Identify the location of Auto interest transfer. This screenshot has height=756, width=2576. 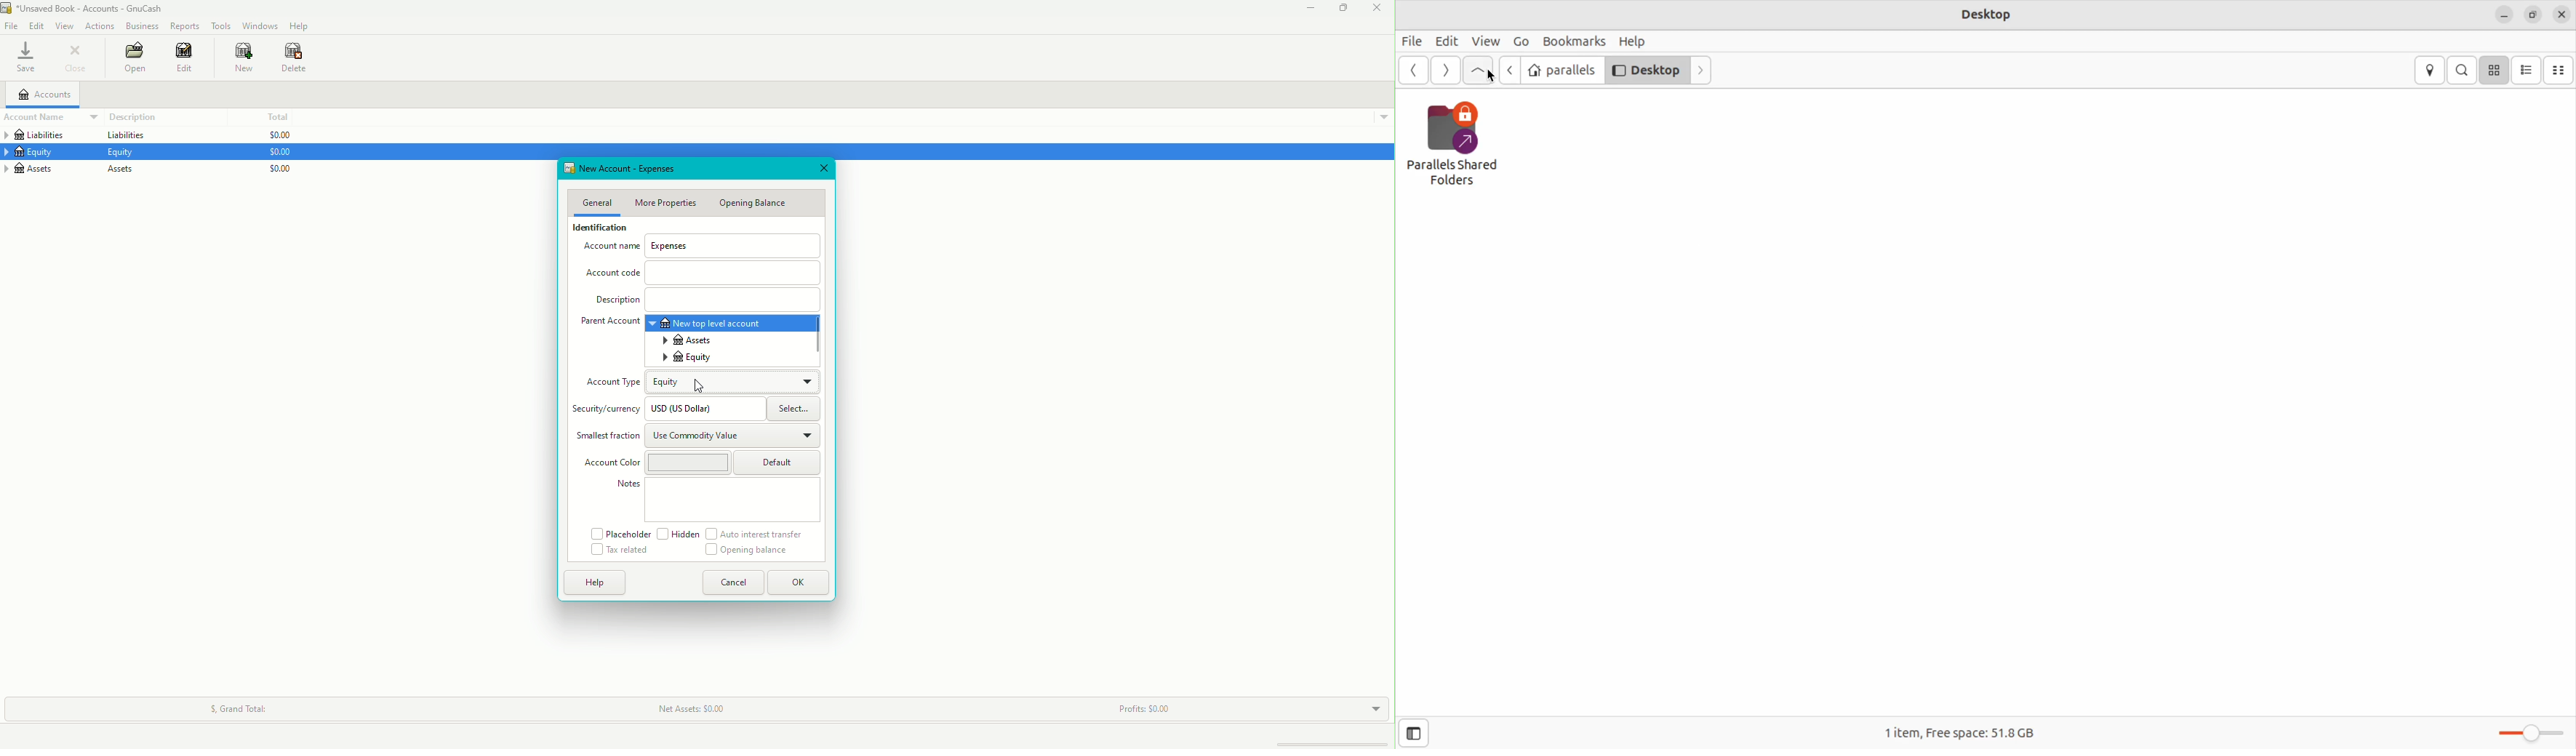
(758, 534).